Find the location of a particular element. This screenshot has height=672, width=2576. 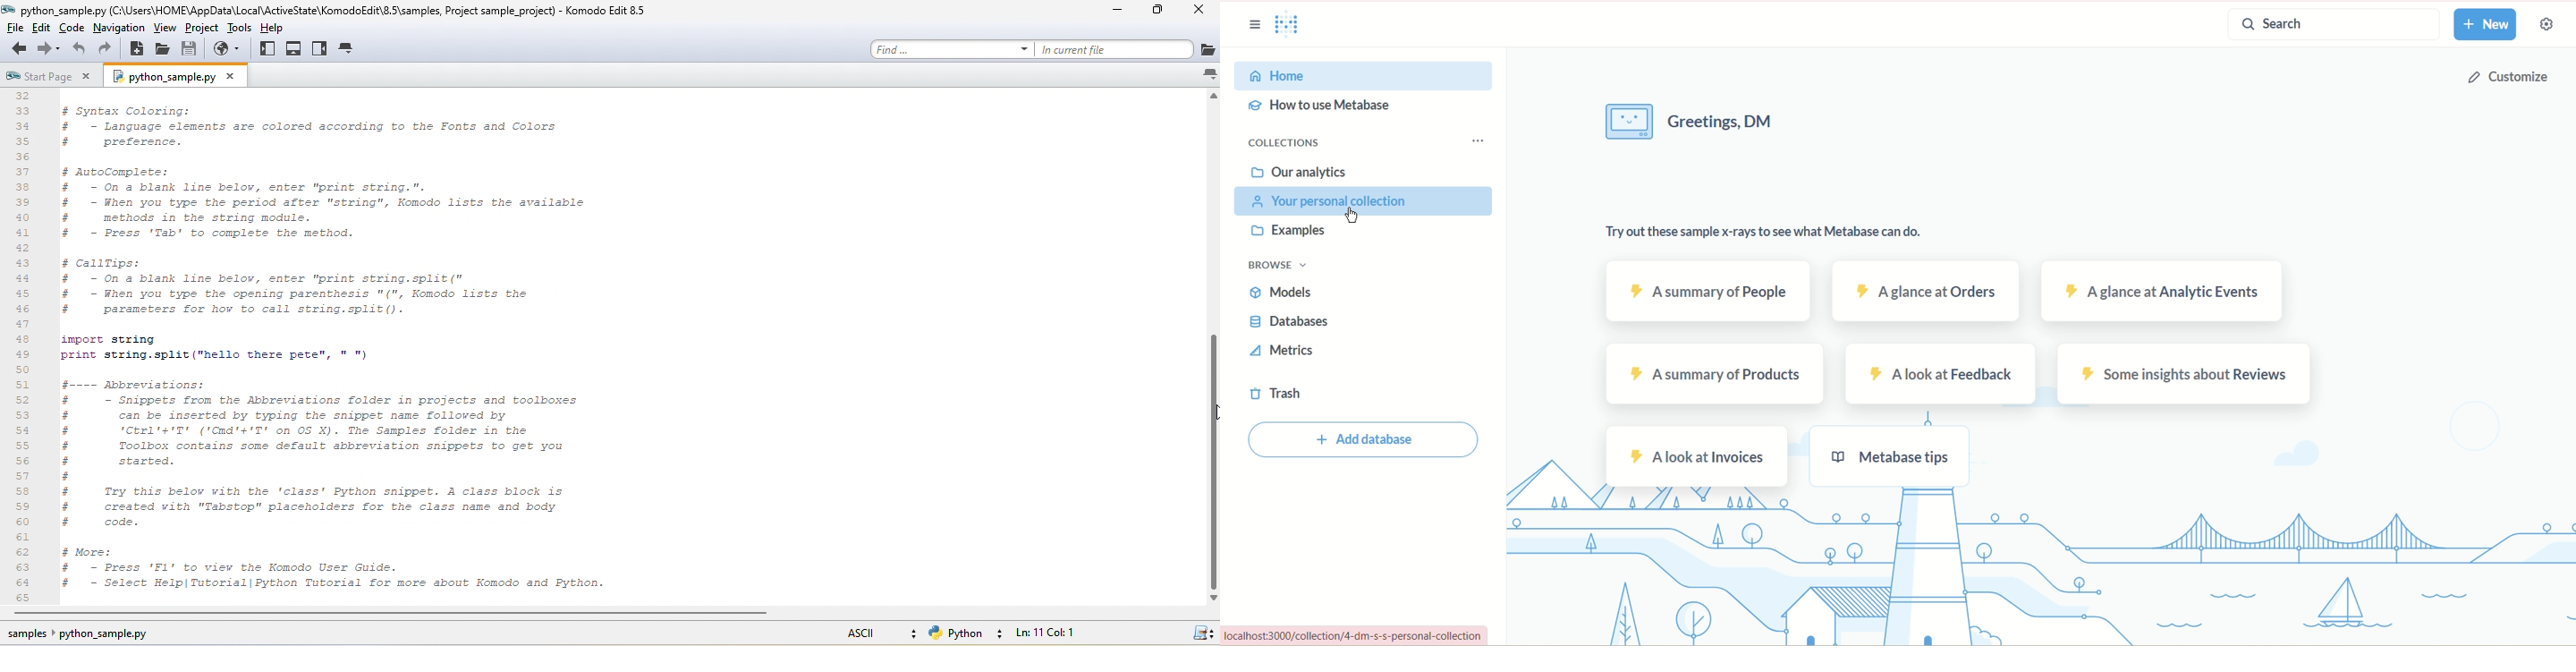

A summary of Products is located at coordinates (1714, 374).